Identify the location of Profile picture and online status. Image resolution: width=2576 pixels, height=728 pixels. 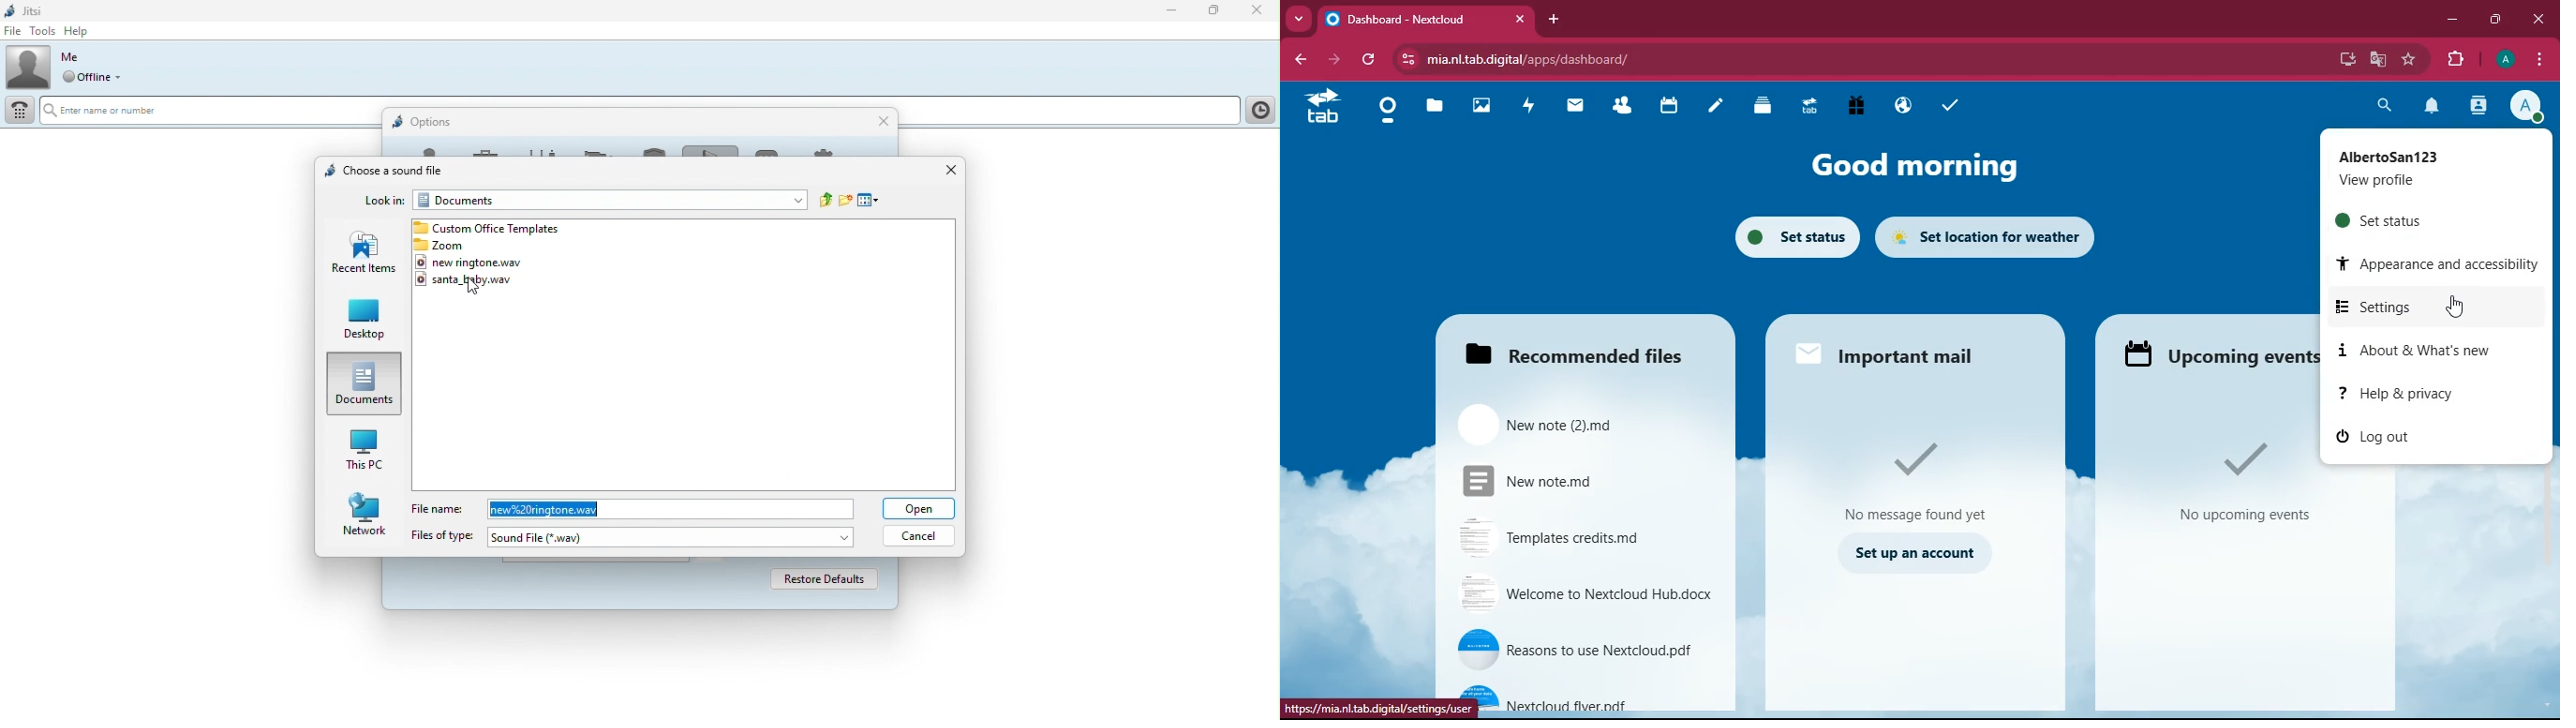
(70, 67).